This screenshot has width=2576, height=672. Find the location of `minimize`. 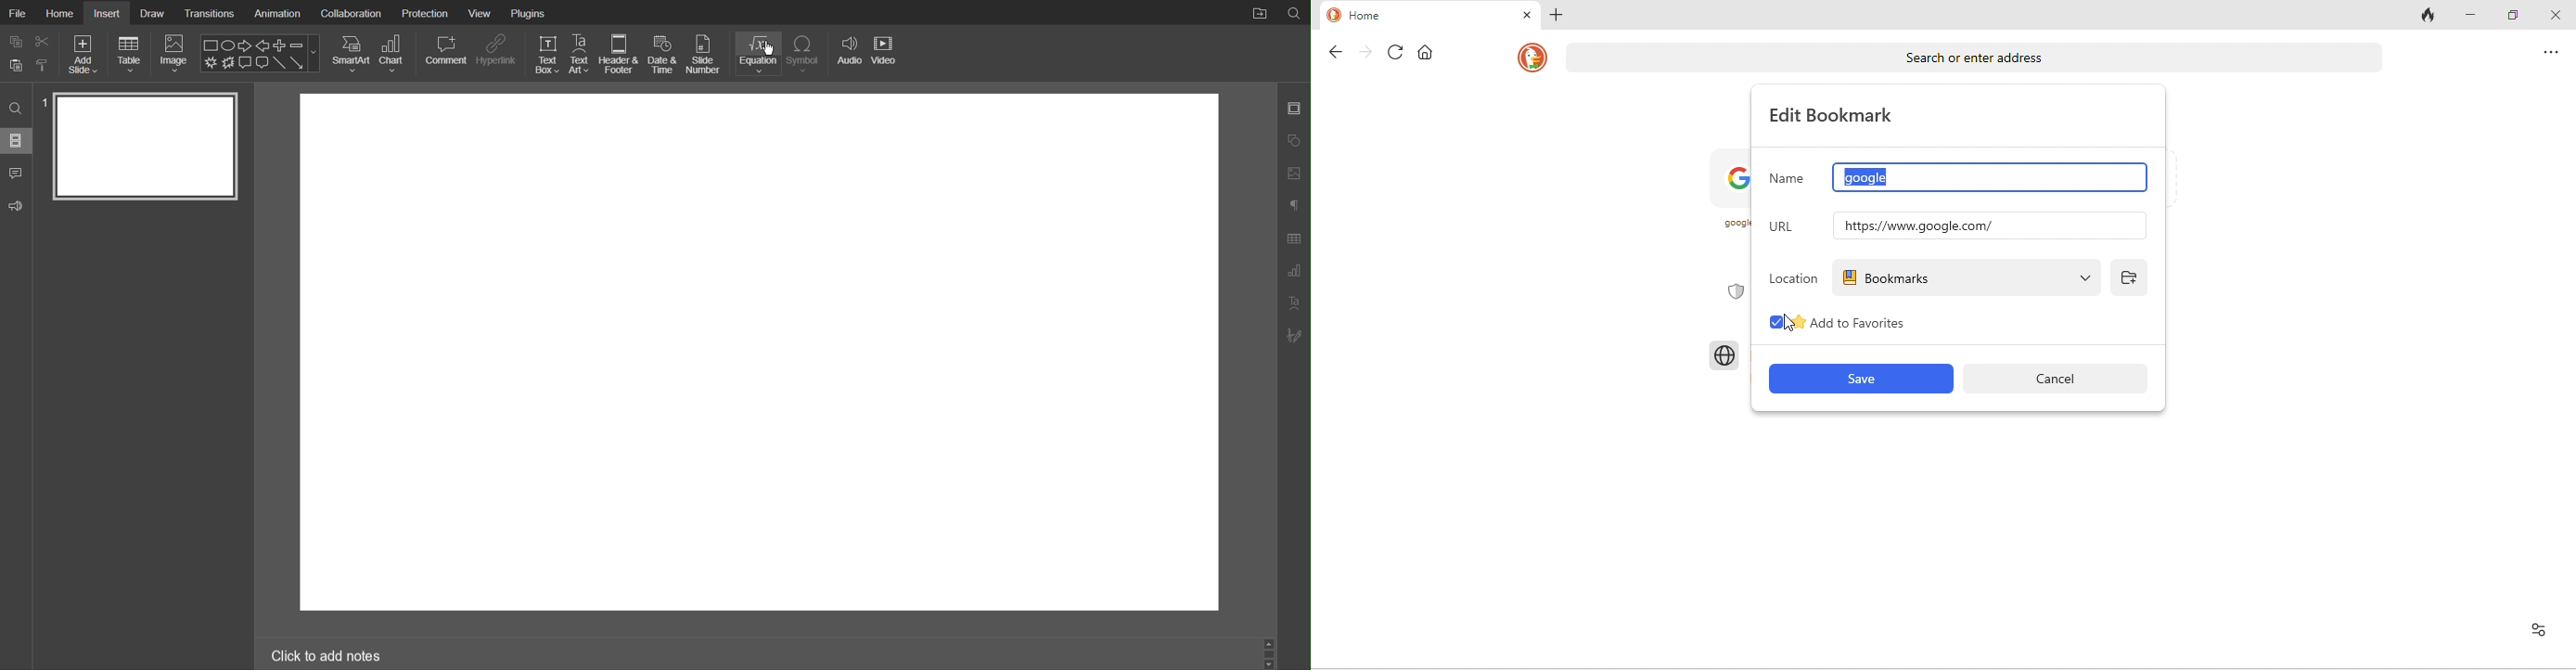

minimize is located at coordinates (2468, 15).